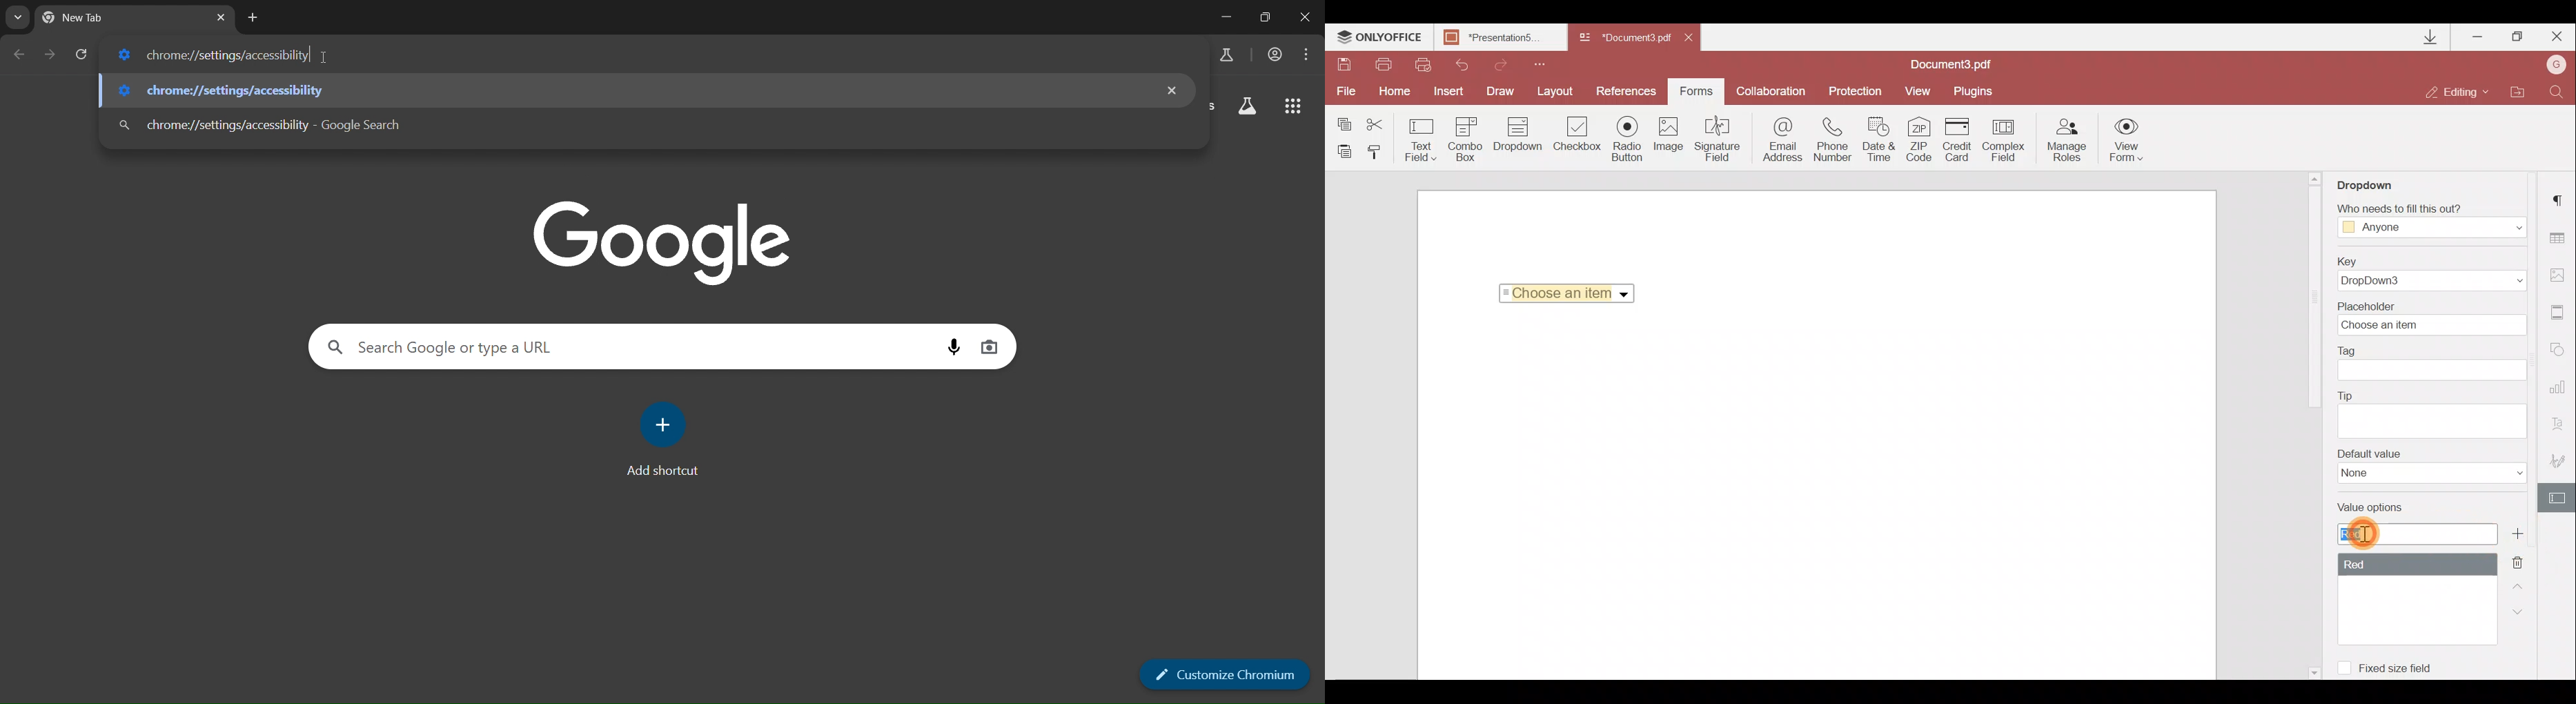  What do you see at coordinates (1249, 108) in the screenshot?
I see `search labs` at bounding box center [1249, 108].